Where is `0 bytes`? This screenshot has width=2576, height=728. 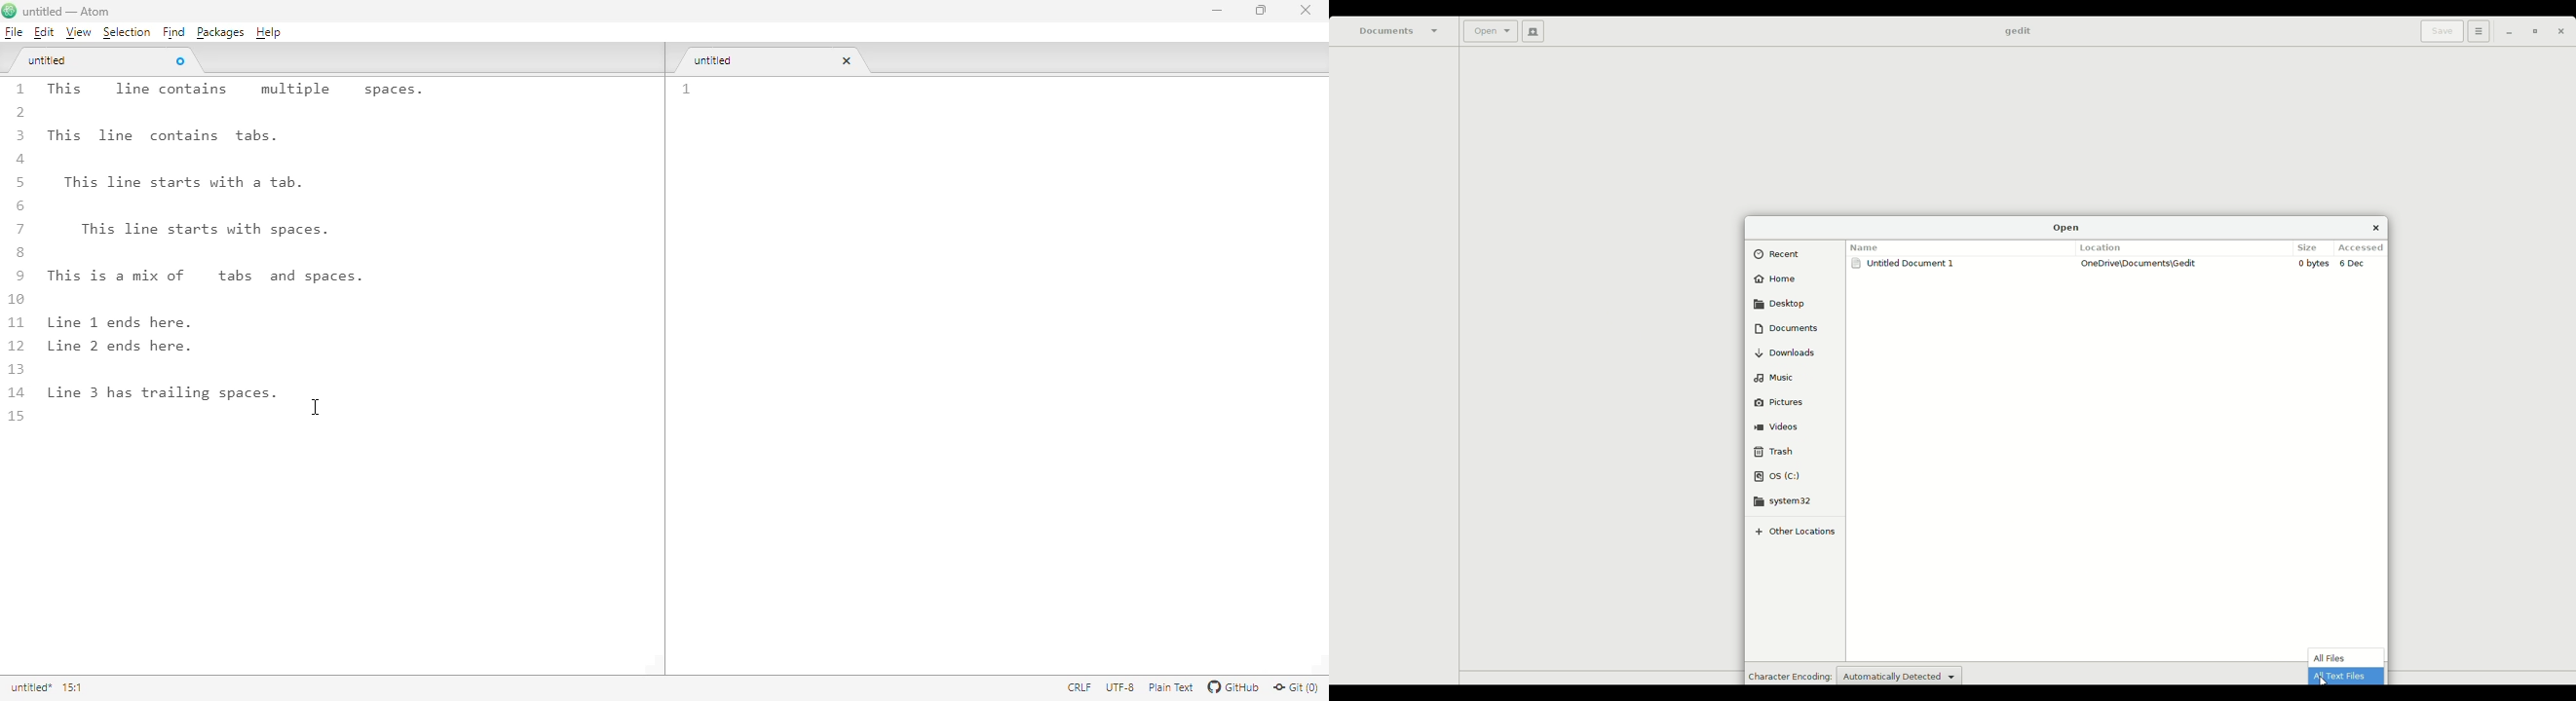 0 bytes is located at coordinates (2315, 264).